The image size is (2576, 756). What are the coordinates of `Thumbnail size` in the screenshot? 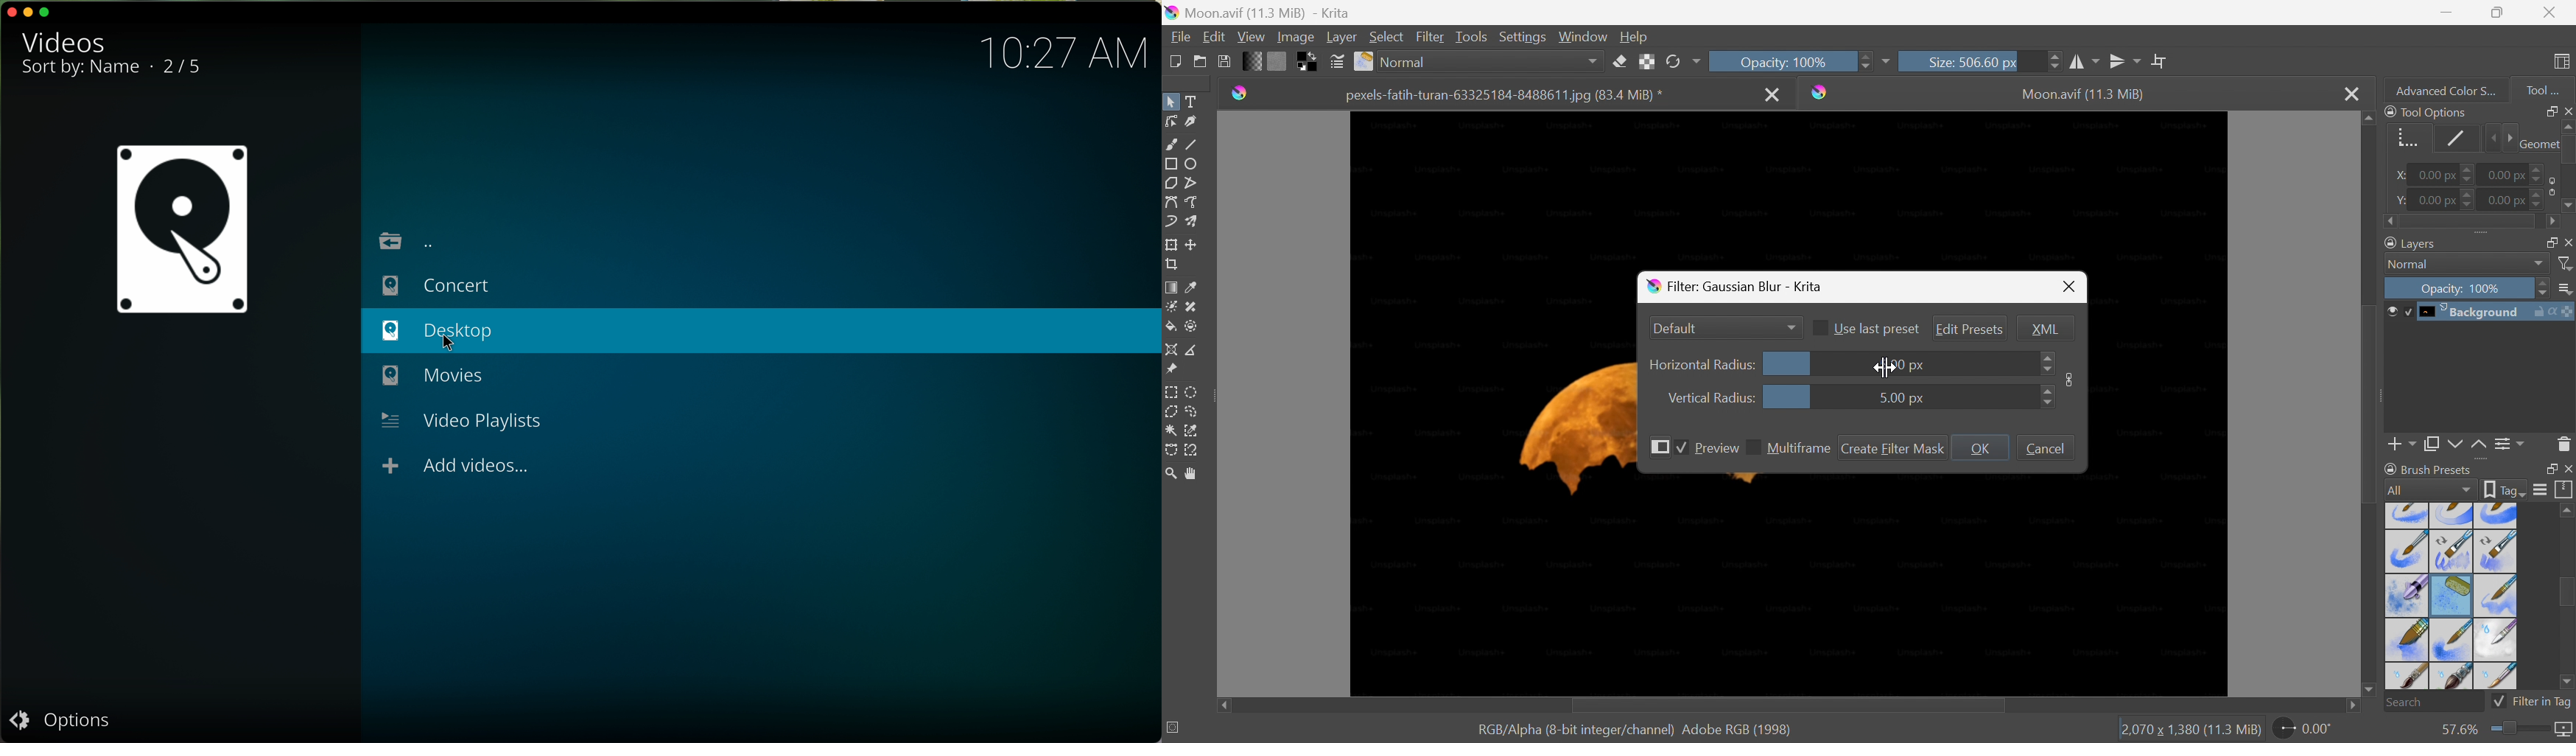 It's located at (2564, 289).